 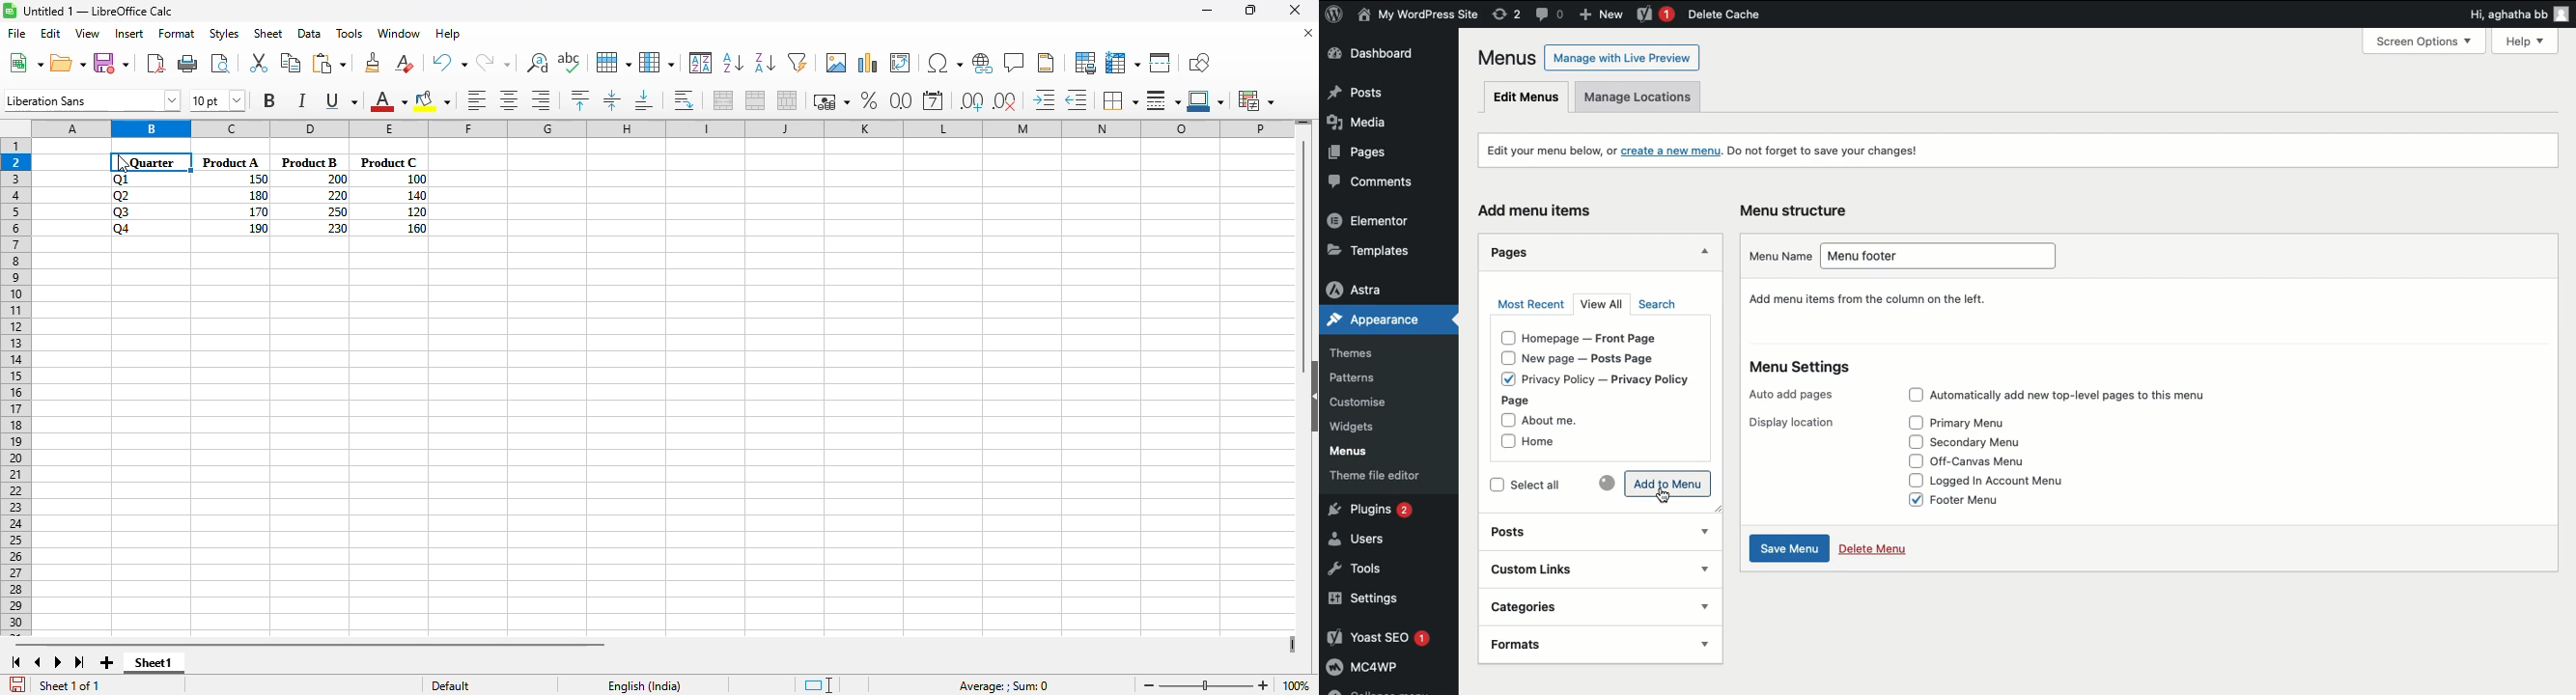 What do you see at coordinates (98, 11) in the screenshot?
I see `Untitled 1 — LibreOffice Calc` at bounding box center [98, 11].